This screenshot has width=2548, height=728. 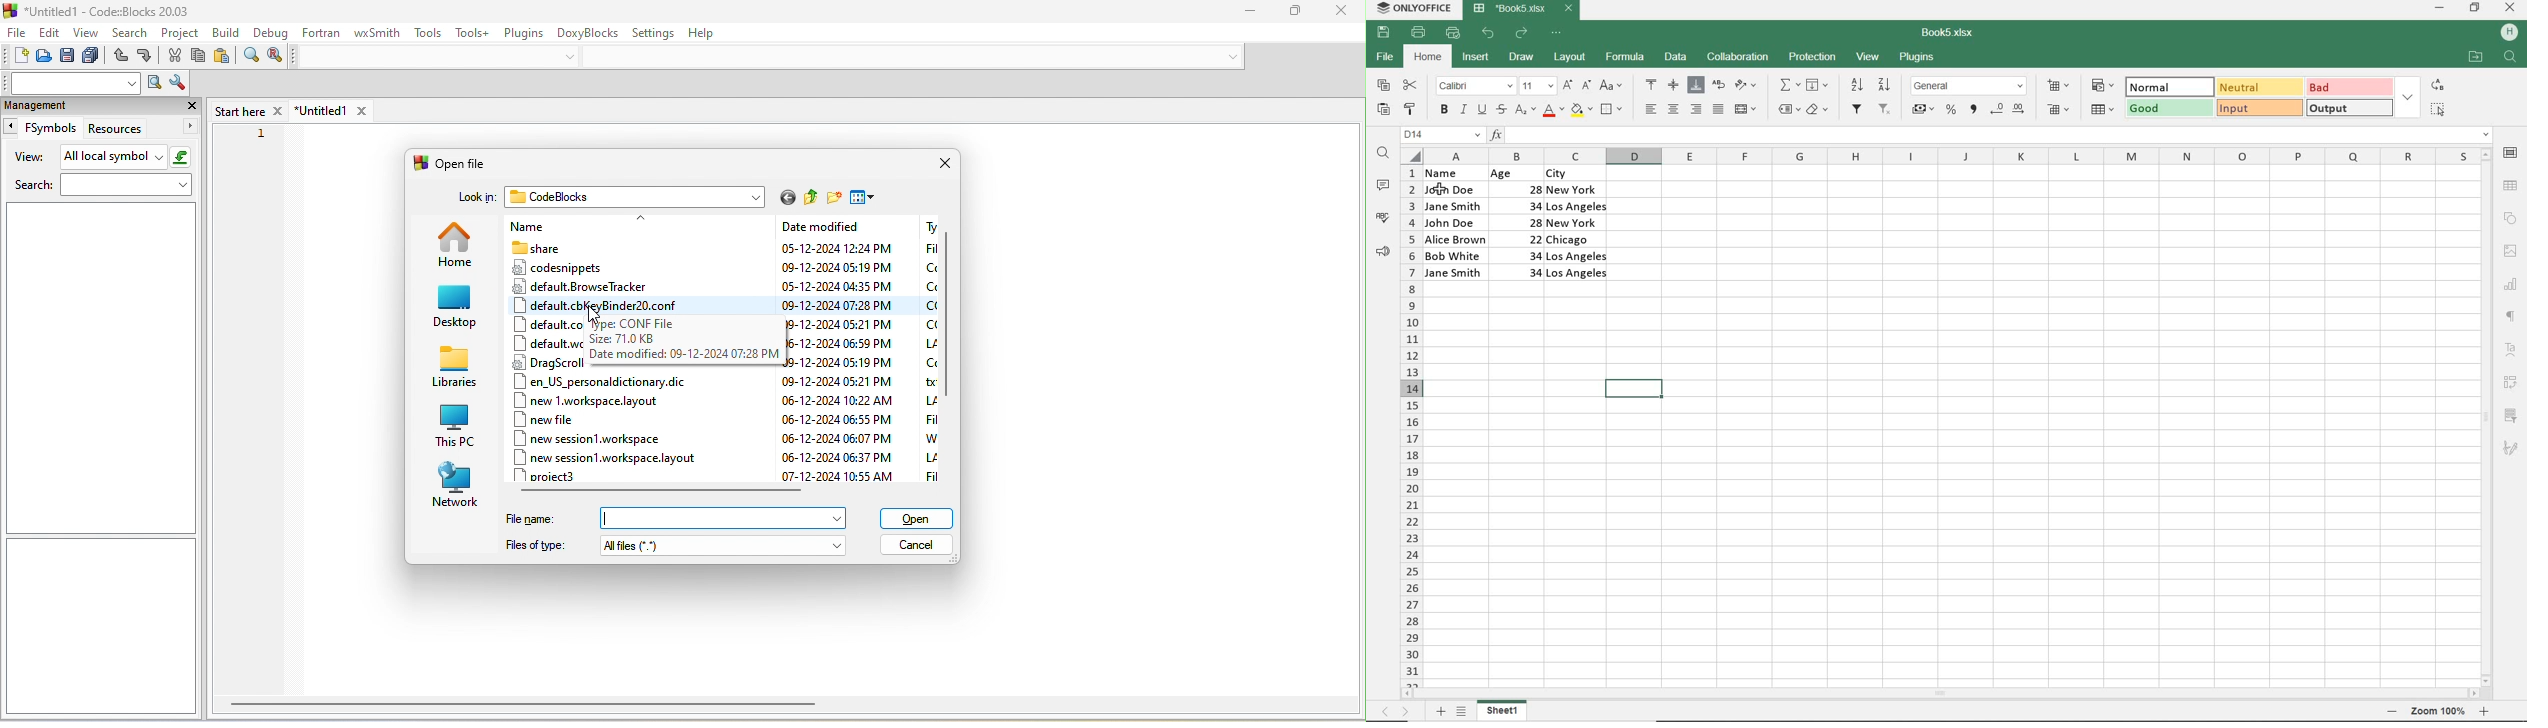 What do you see at coordinates (545, 340) in the screenshot?
I see `default workspace` at bounding box center [545, 340].